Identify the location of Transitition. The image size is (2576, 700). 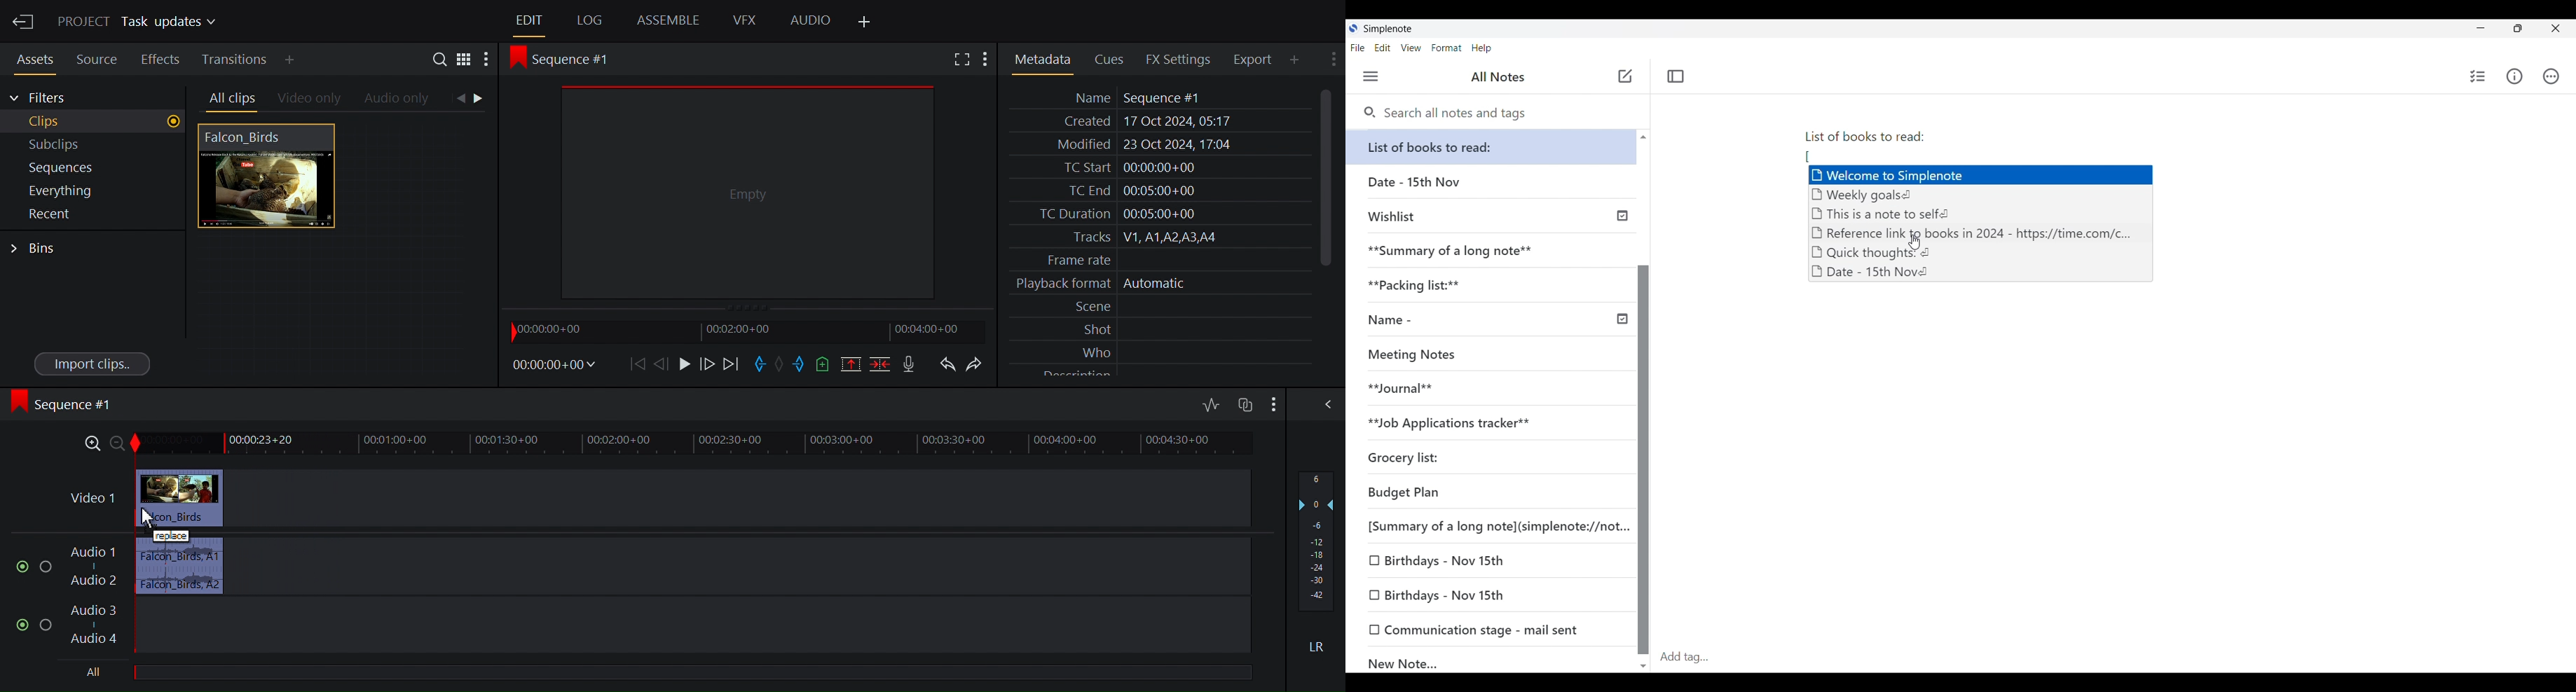
(236, 60).